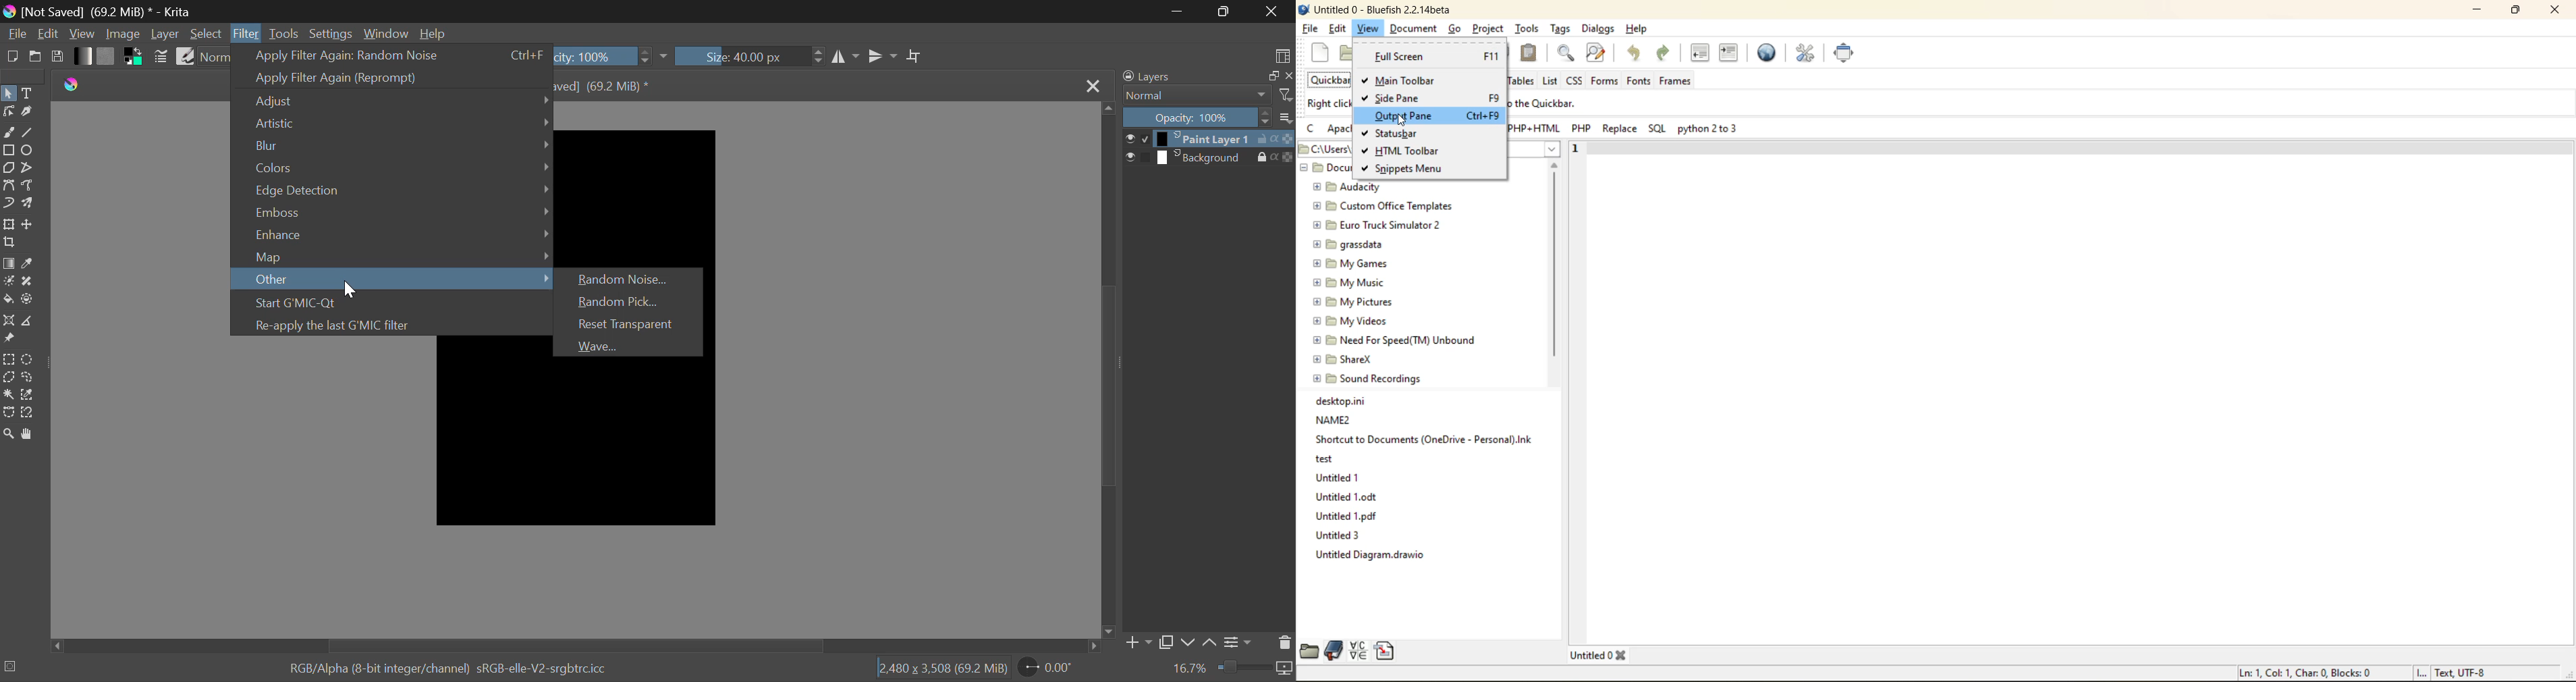  What do you see at coordinates (1378, 225) in the screenshot?
I see `Euro Truck Simulator 2` at bounding box center [1378, 225].